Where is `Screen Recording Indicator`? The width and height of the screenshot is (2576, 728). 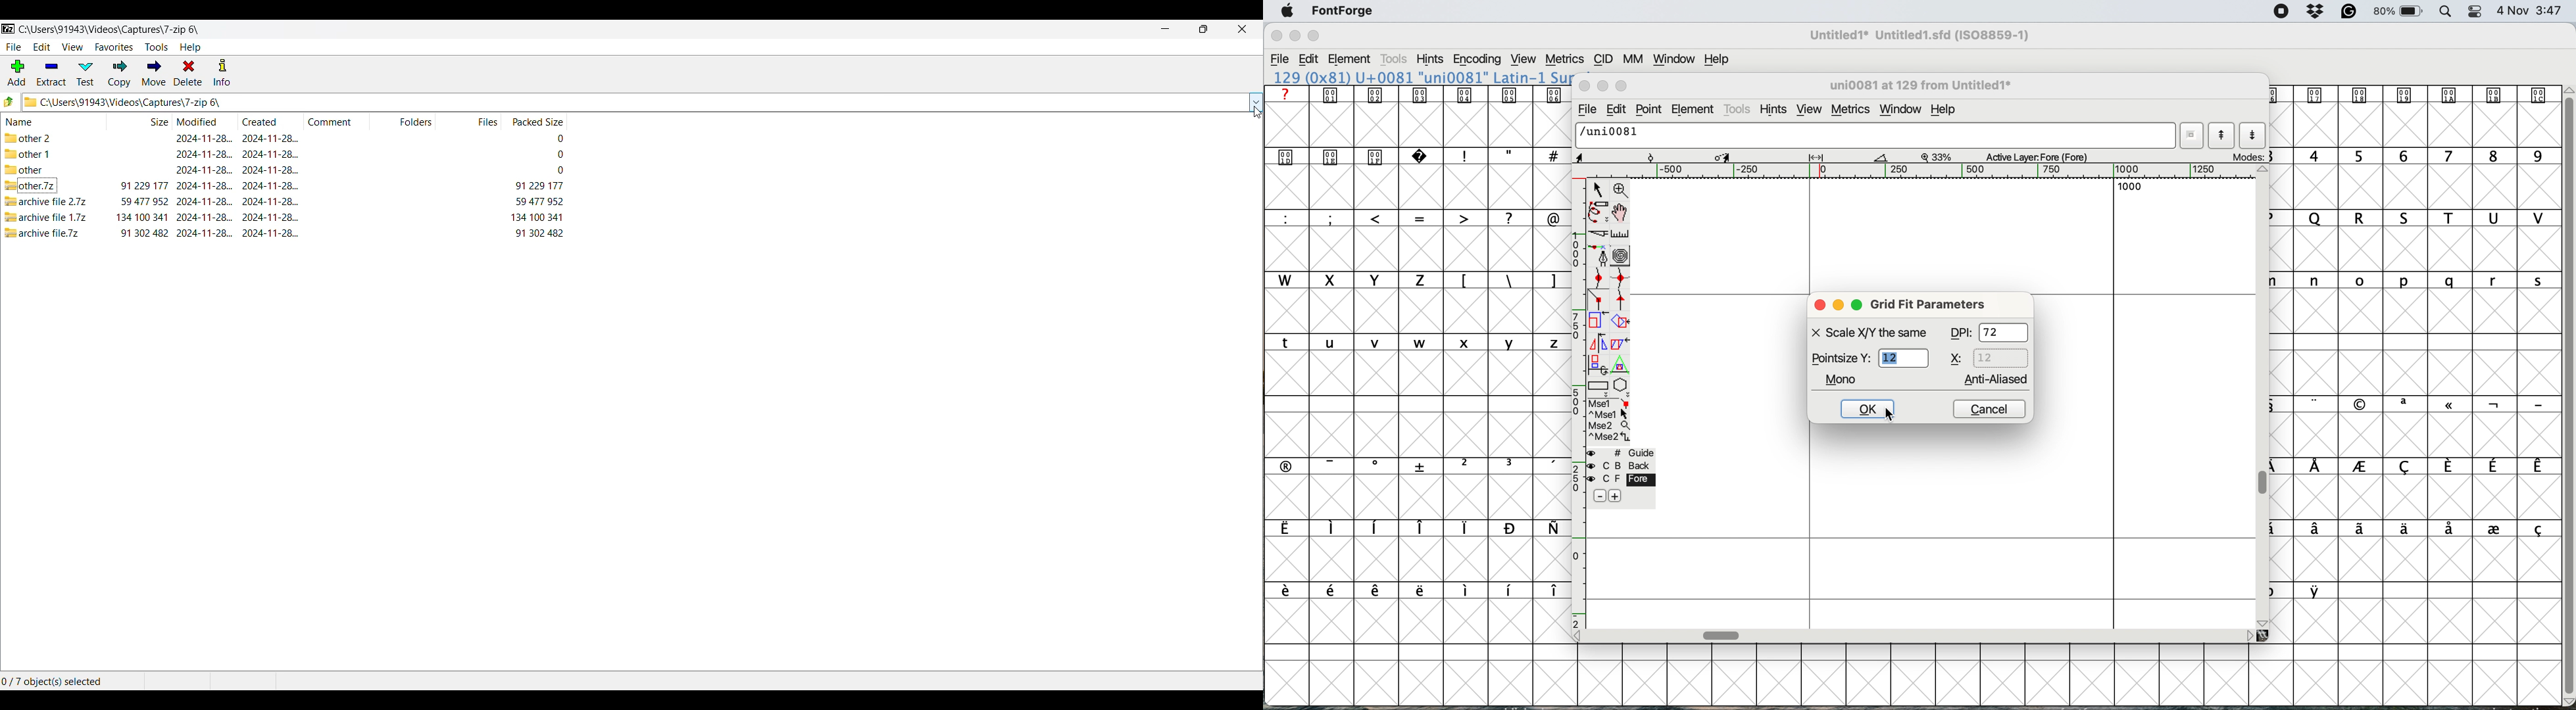 Screen Recording Indicator is located at coordinates (2282, 11).